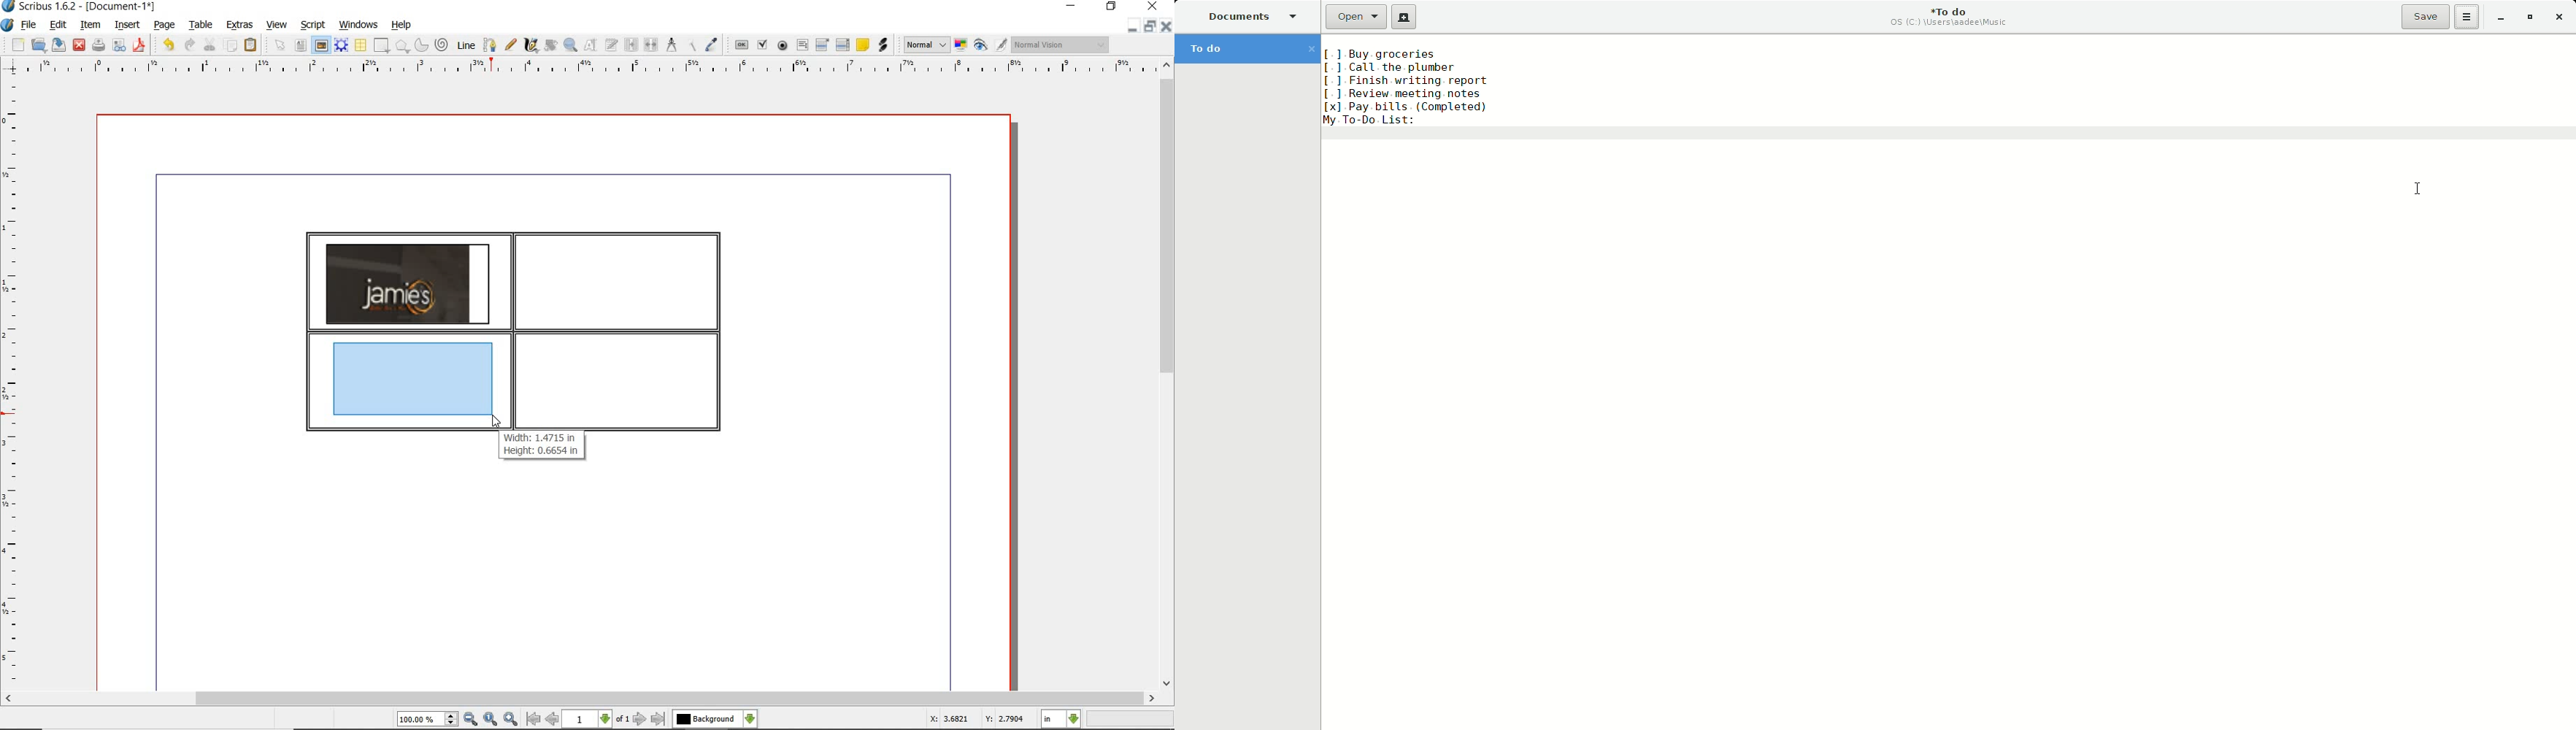 This screenshot has width=2576, height=756. What do you see at coordinates (57, 25) in the screenshot?
I see `edit` at bounding box center [57, 25].